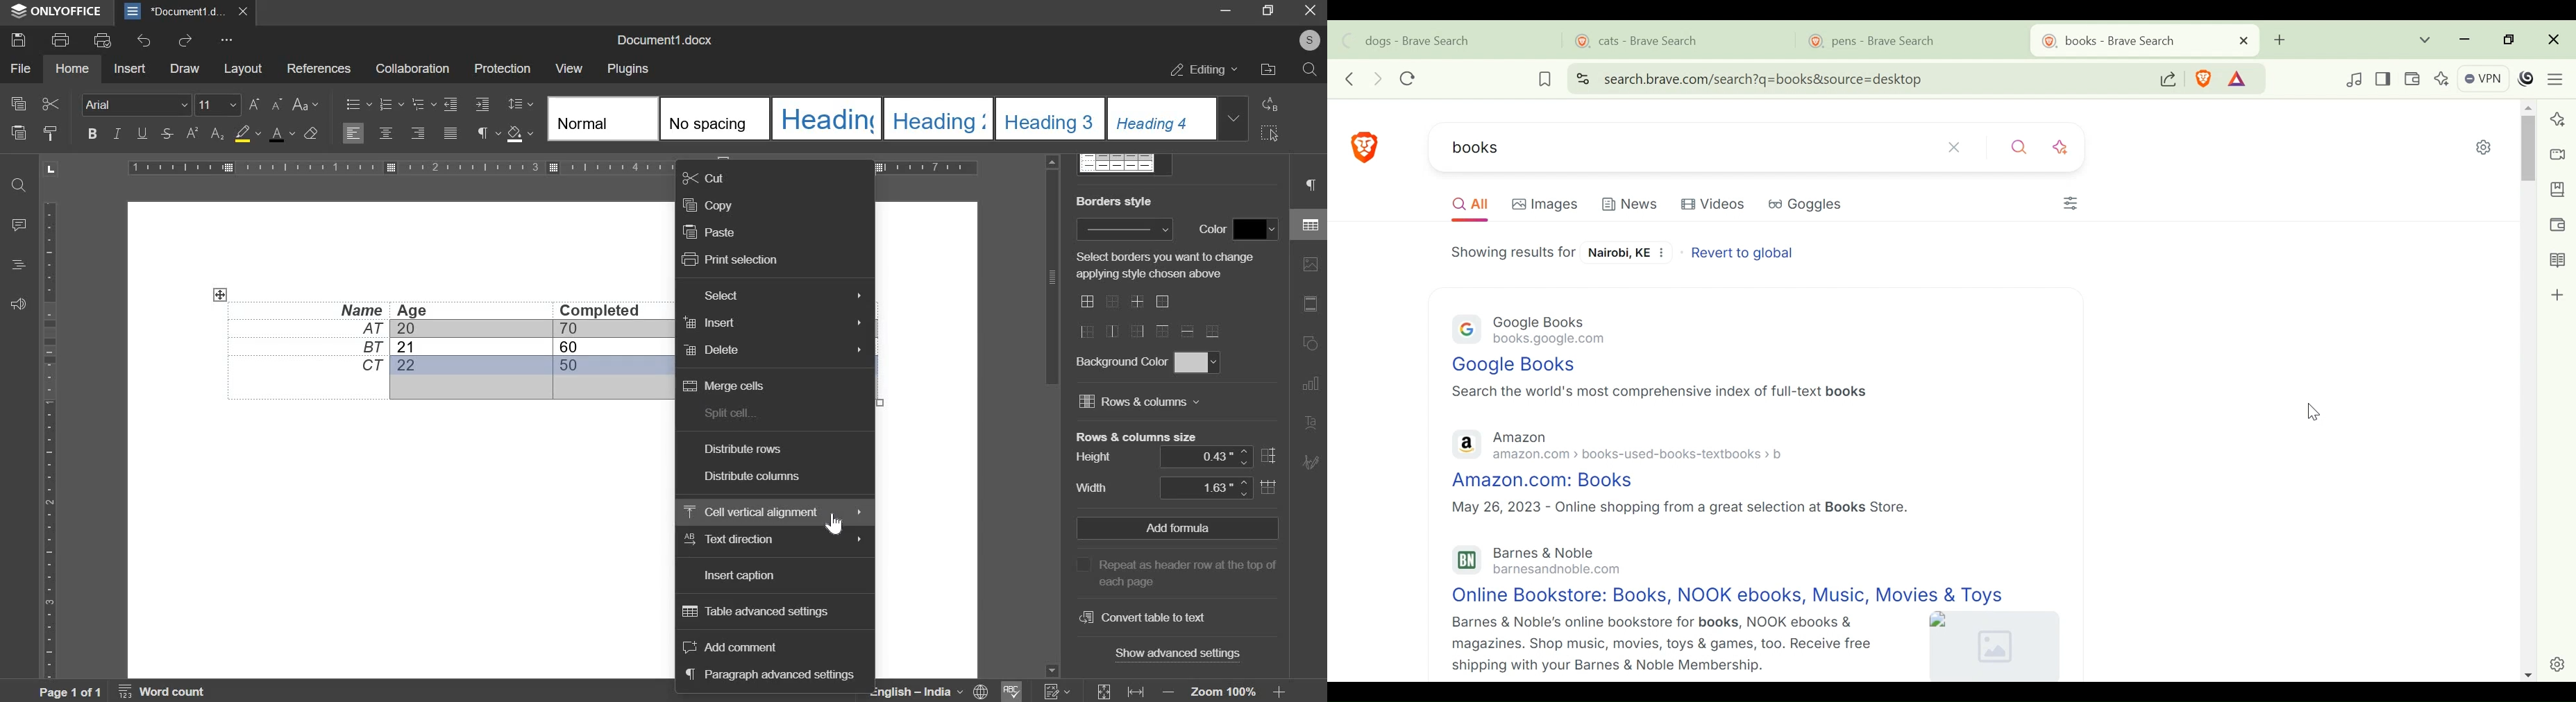 The width and height of the screenshot is (2576, 728). I want to click on align right, so click(418, 133).